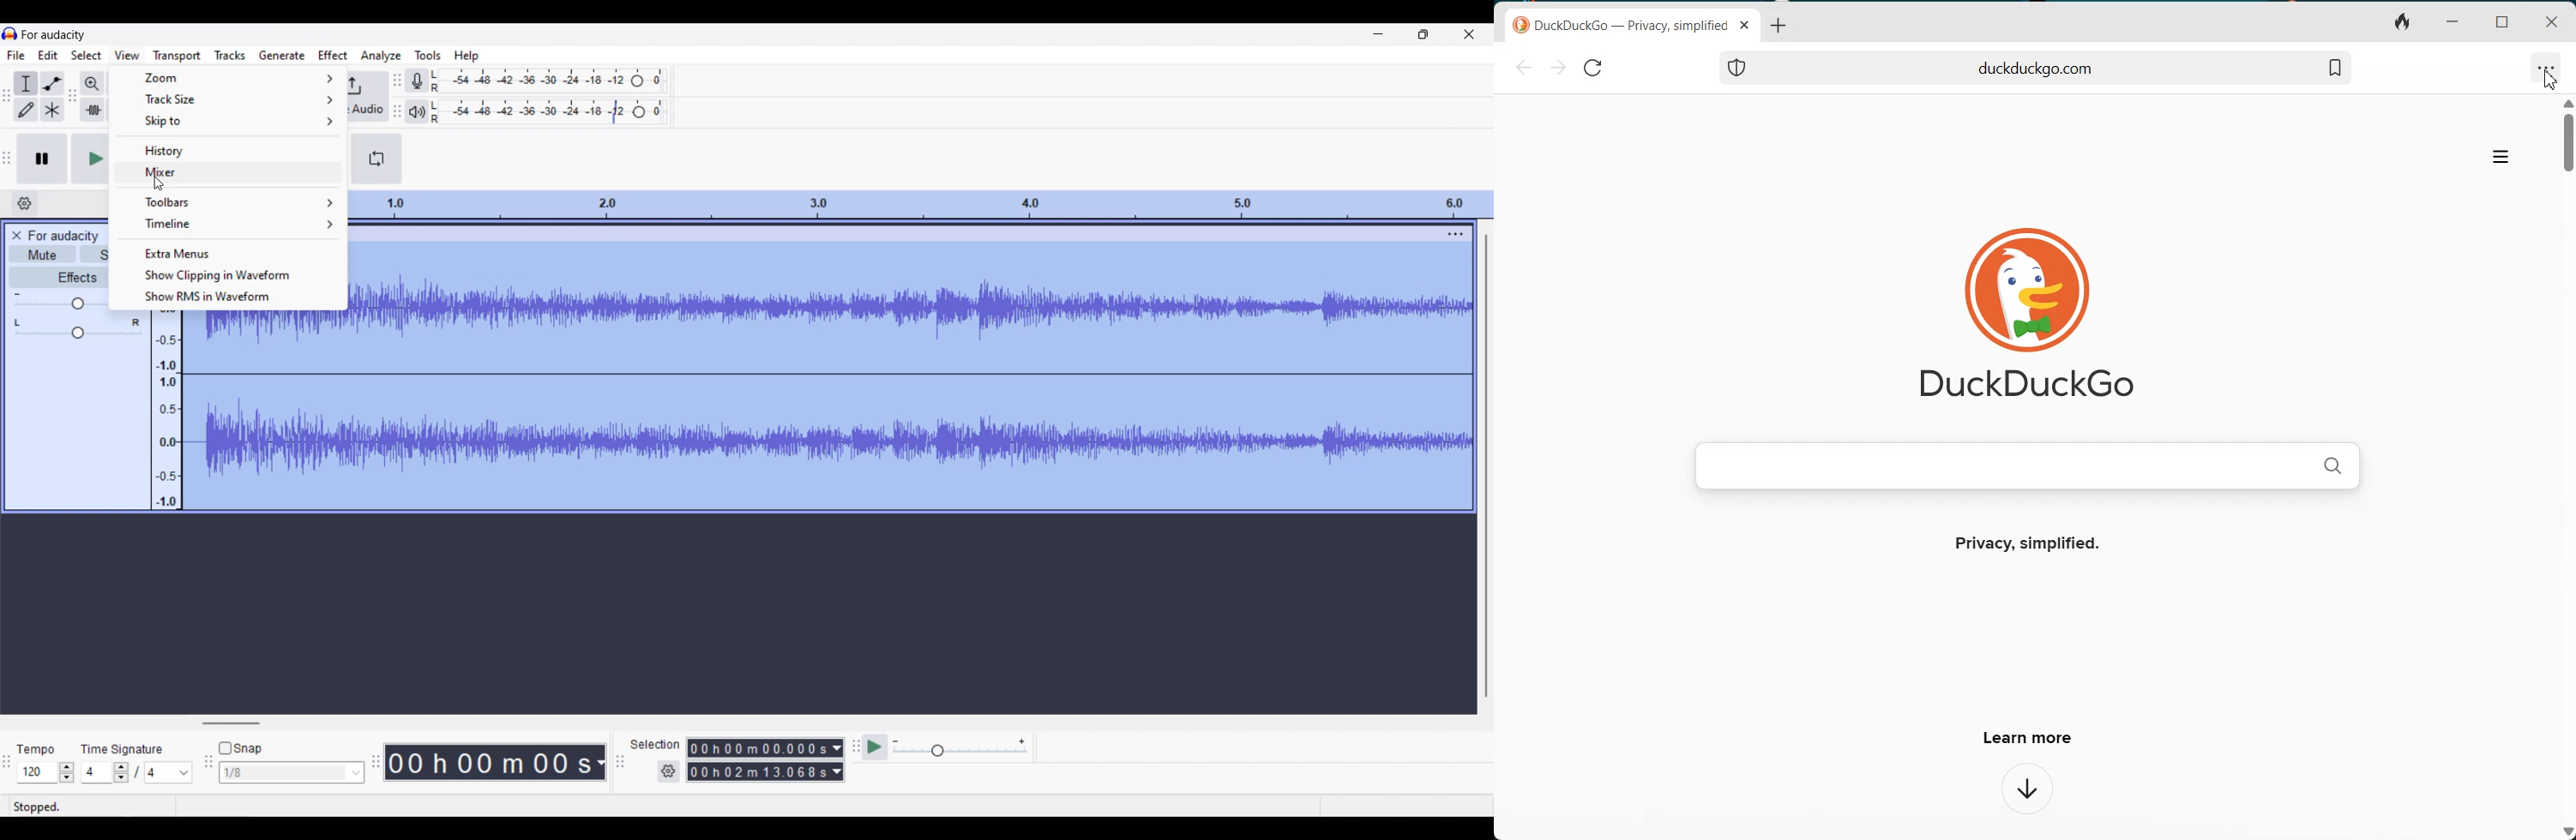 The width and height of the screenshot is (2576, 840). I want to click on Playback meter, so click(416, 111).